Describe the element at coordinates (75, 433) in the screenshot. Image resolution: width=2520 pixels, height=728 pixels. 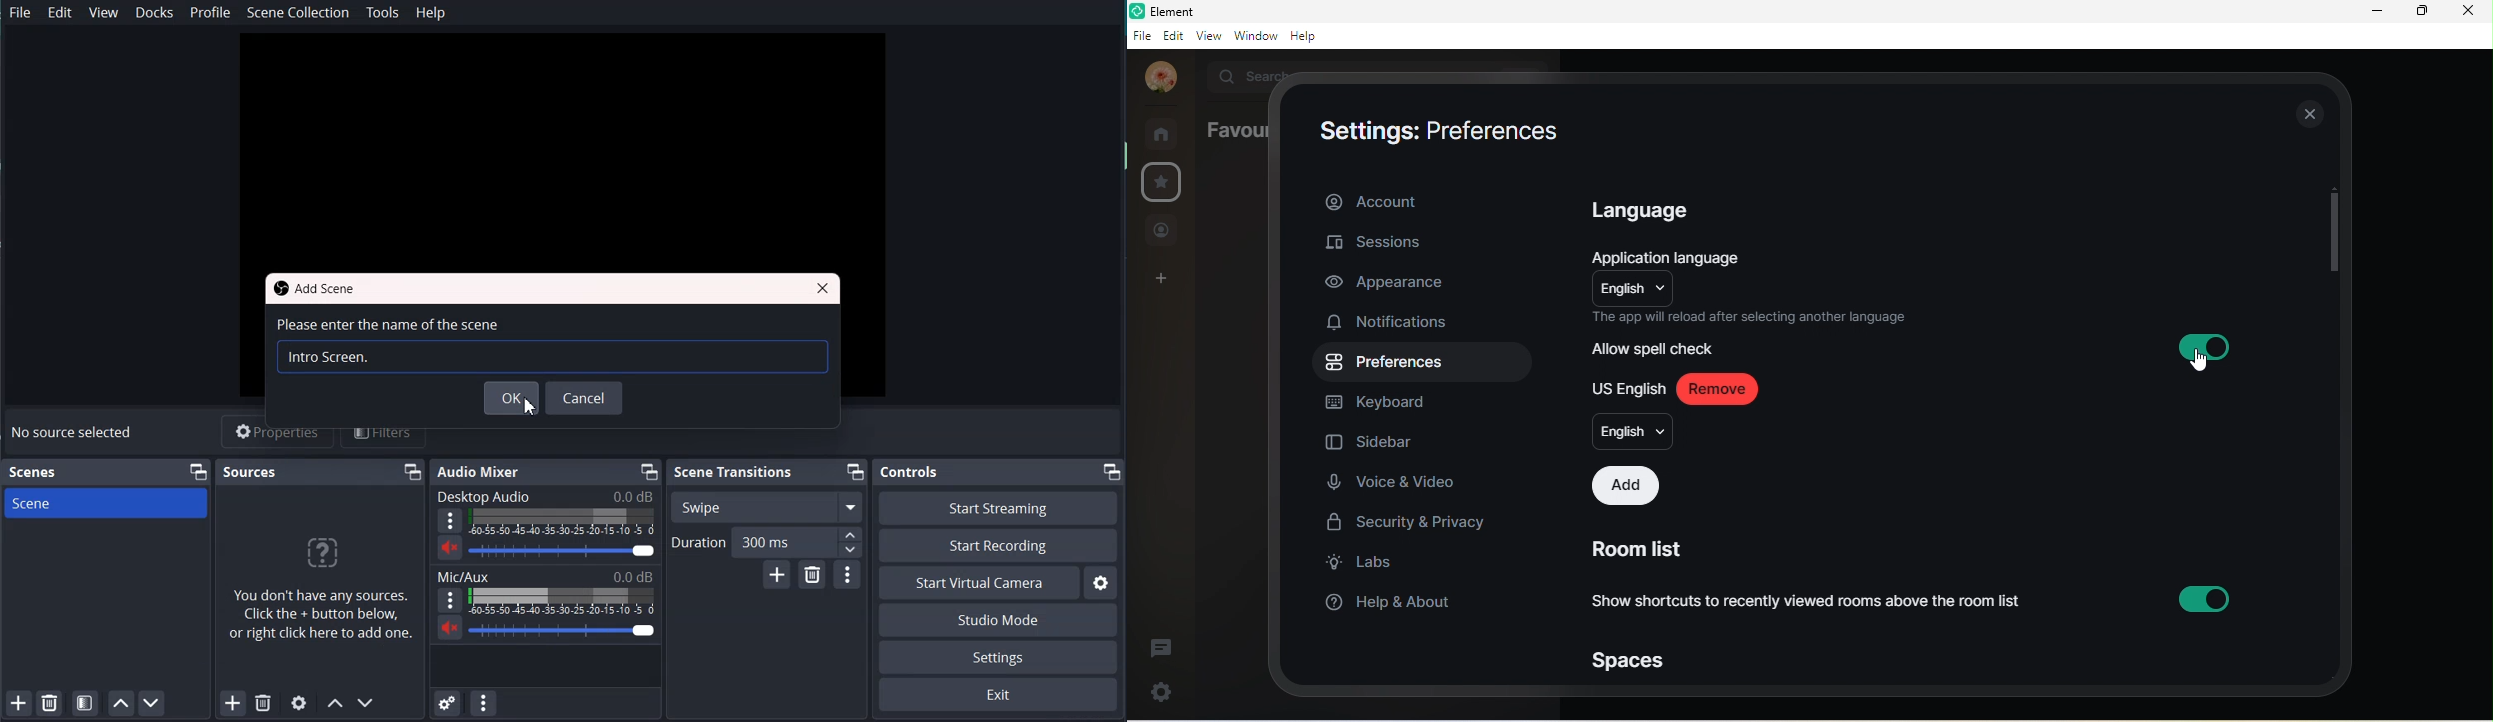
I see `Text` at that location.